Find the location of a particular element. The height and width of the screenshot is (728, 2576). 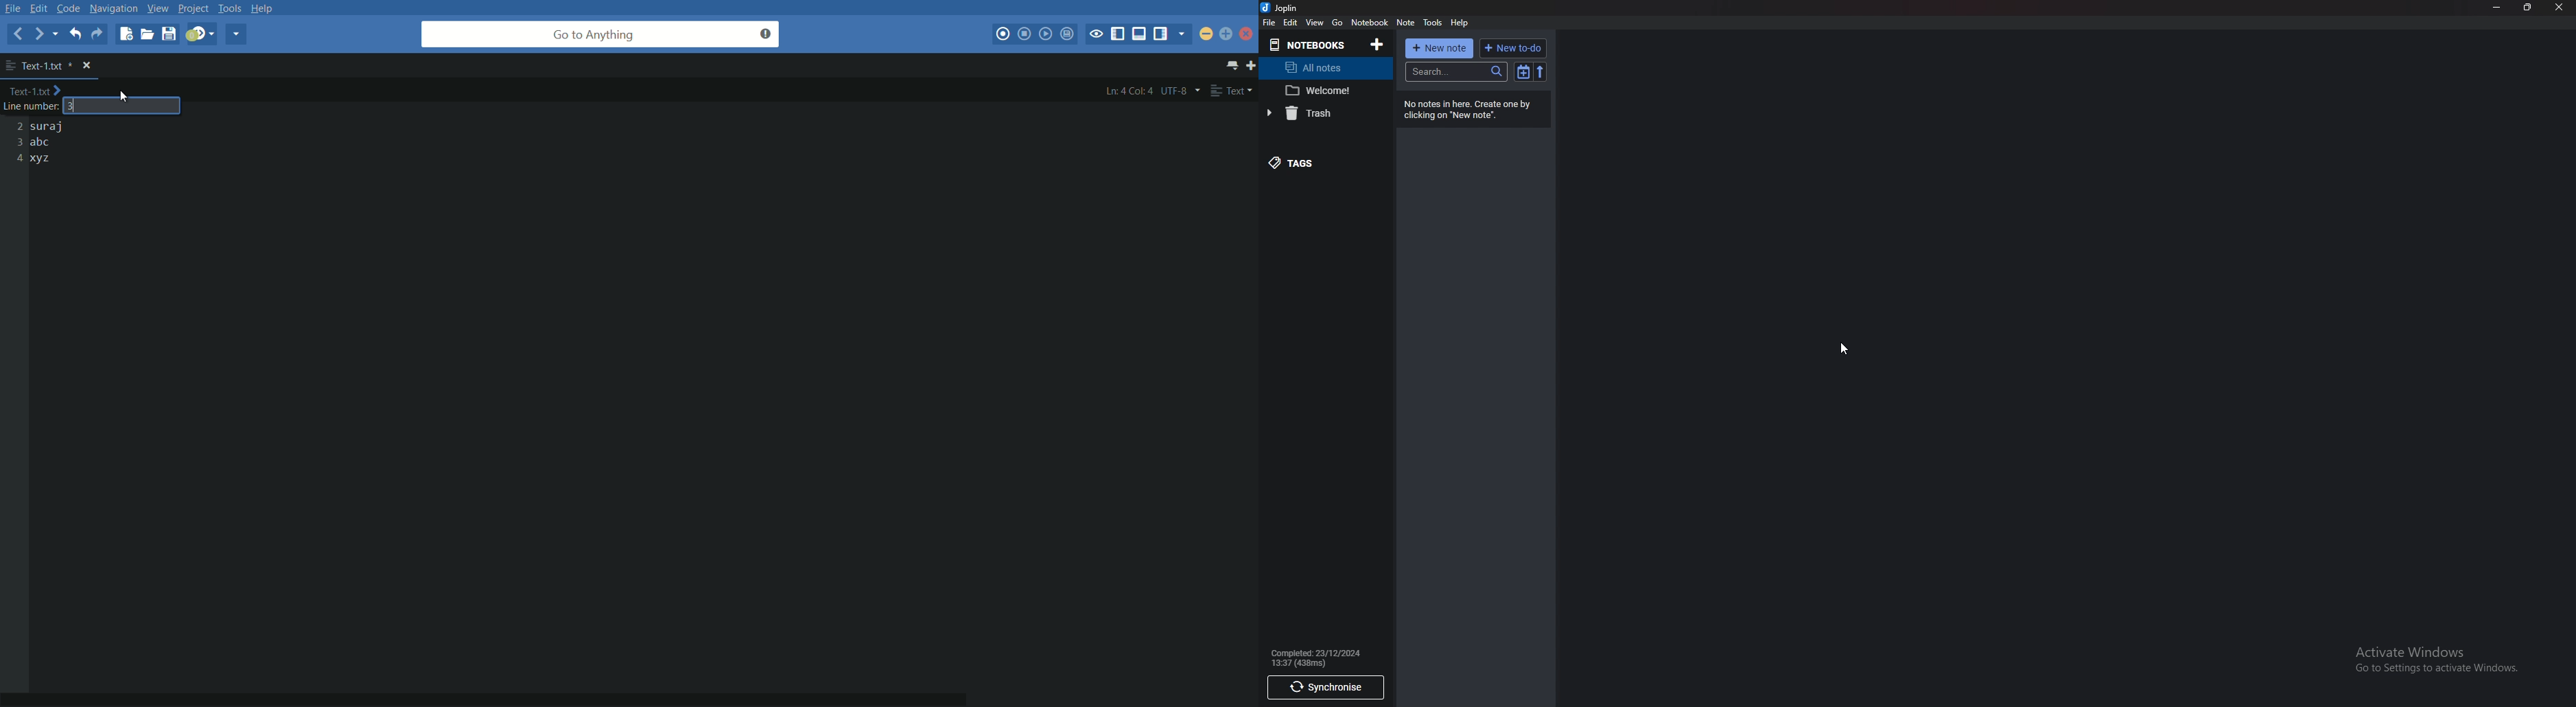

Notebook is located at coordinates (1370, 23).